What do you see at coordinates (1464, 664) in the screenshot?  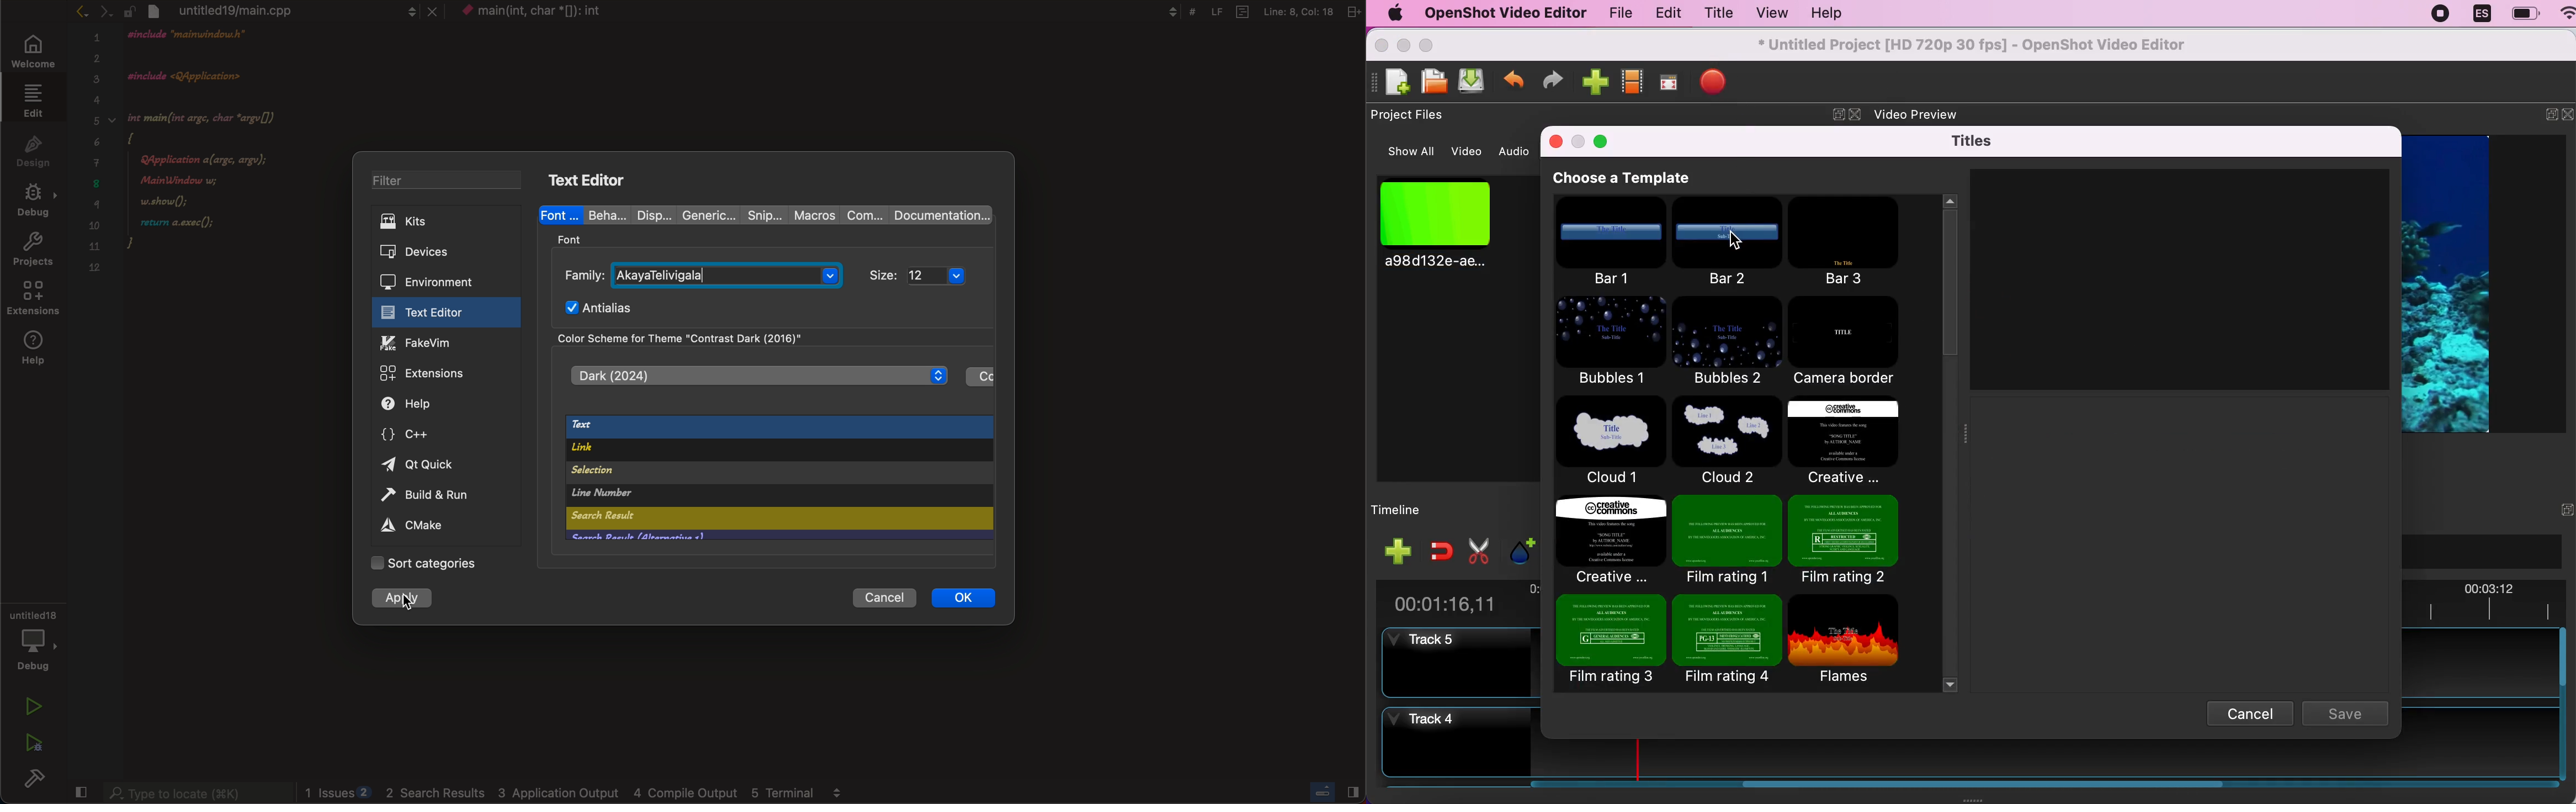 I see `track 5` at bounding box center [1464, 664].